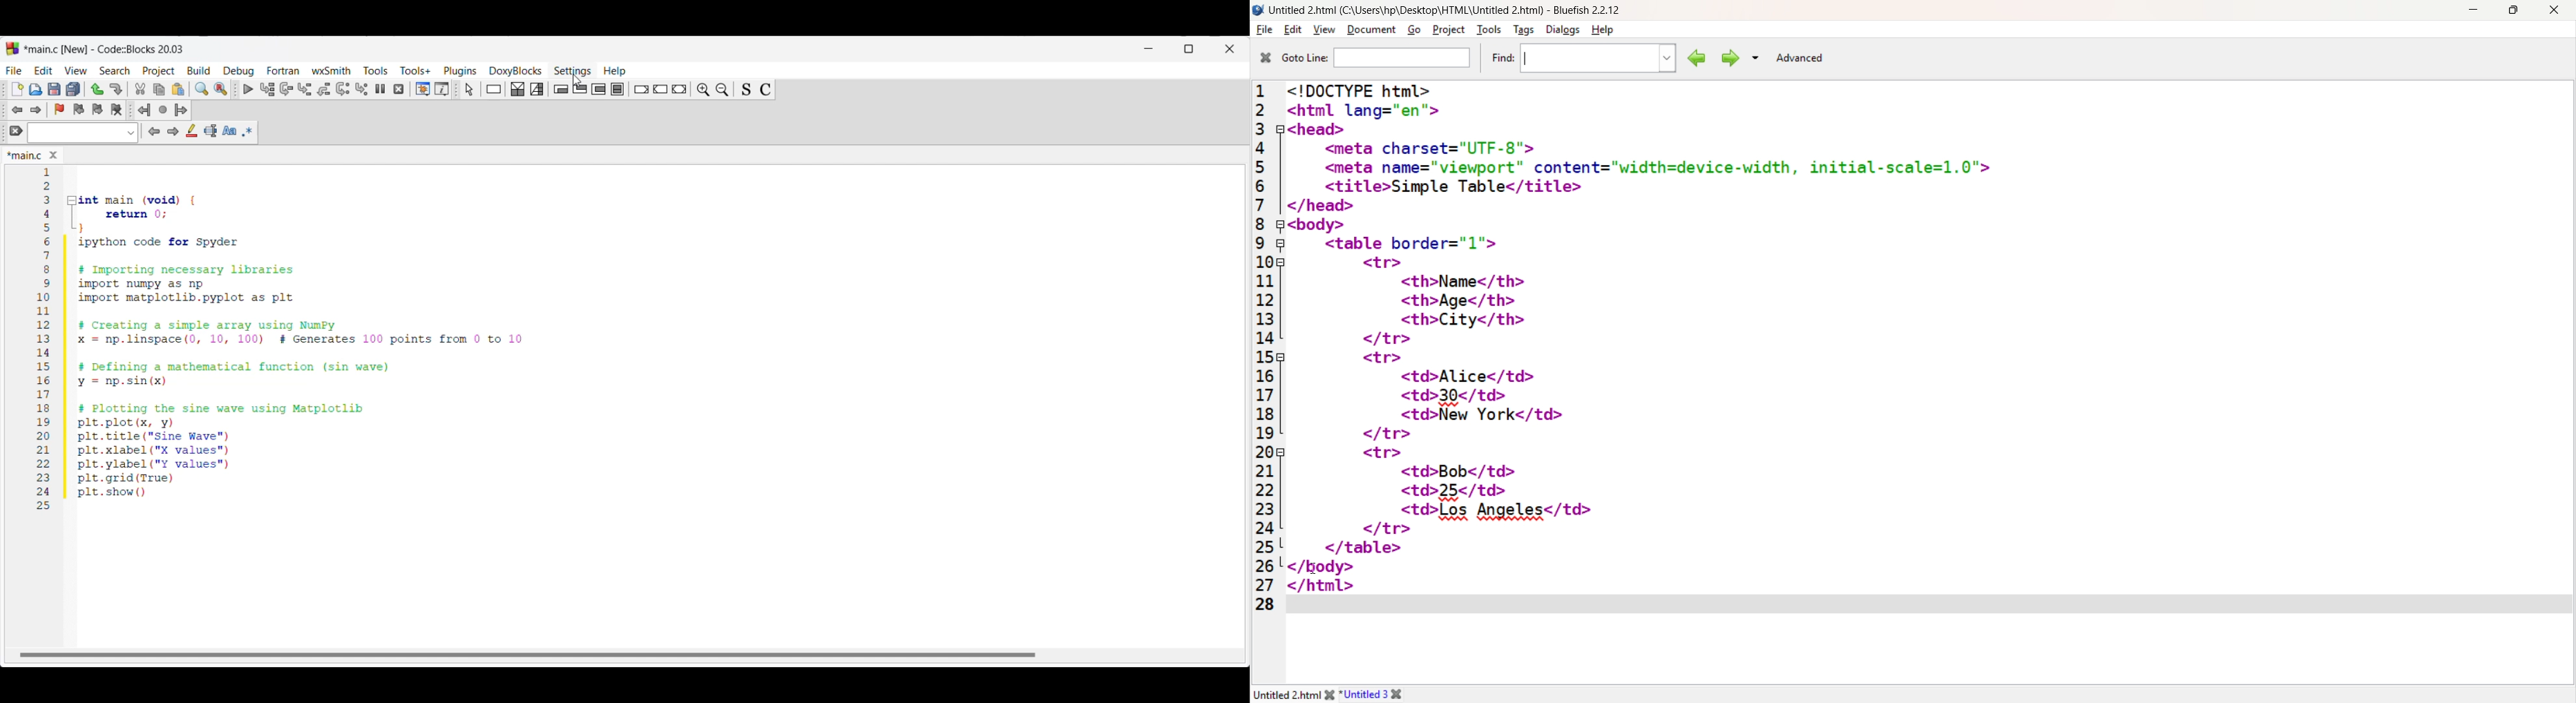 The image size is (2576, 728). Describe the element at coordinates (144, 110) in the screenshot. I see `Jump back` at that location.